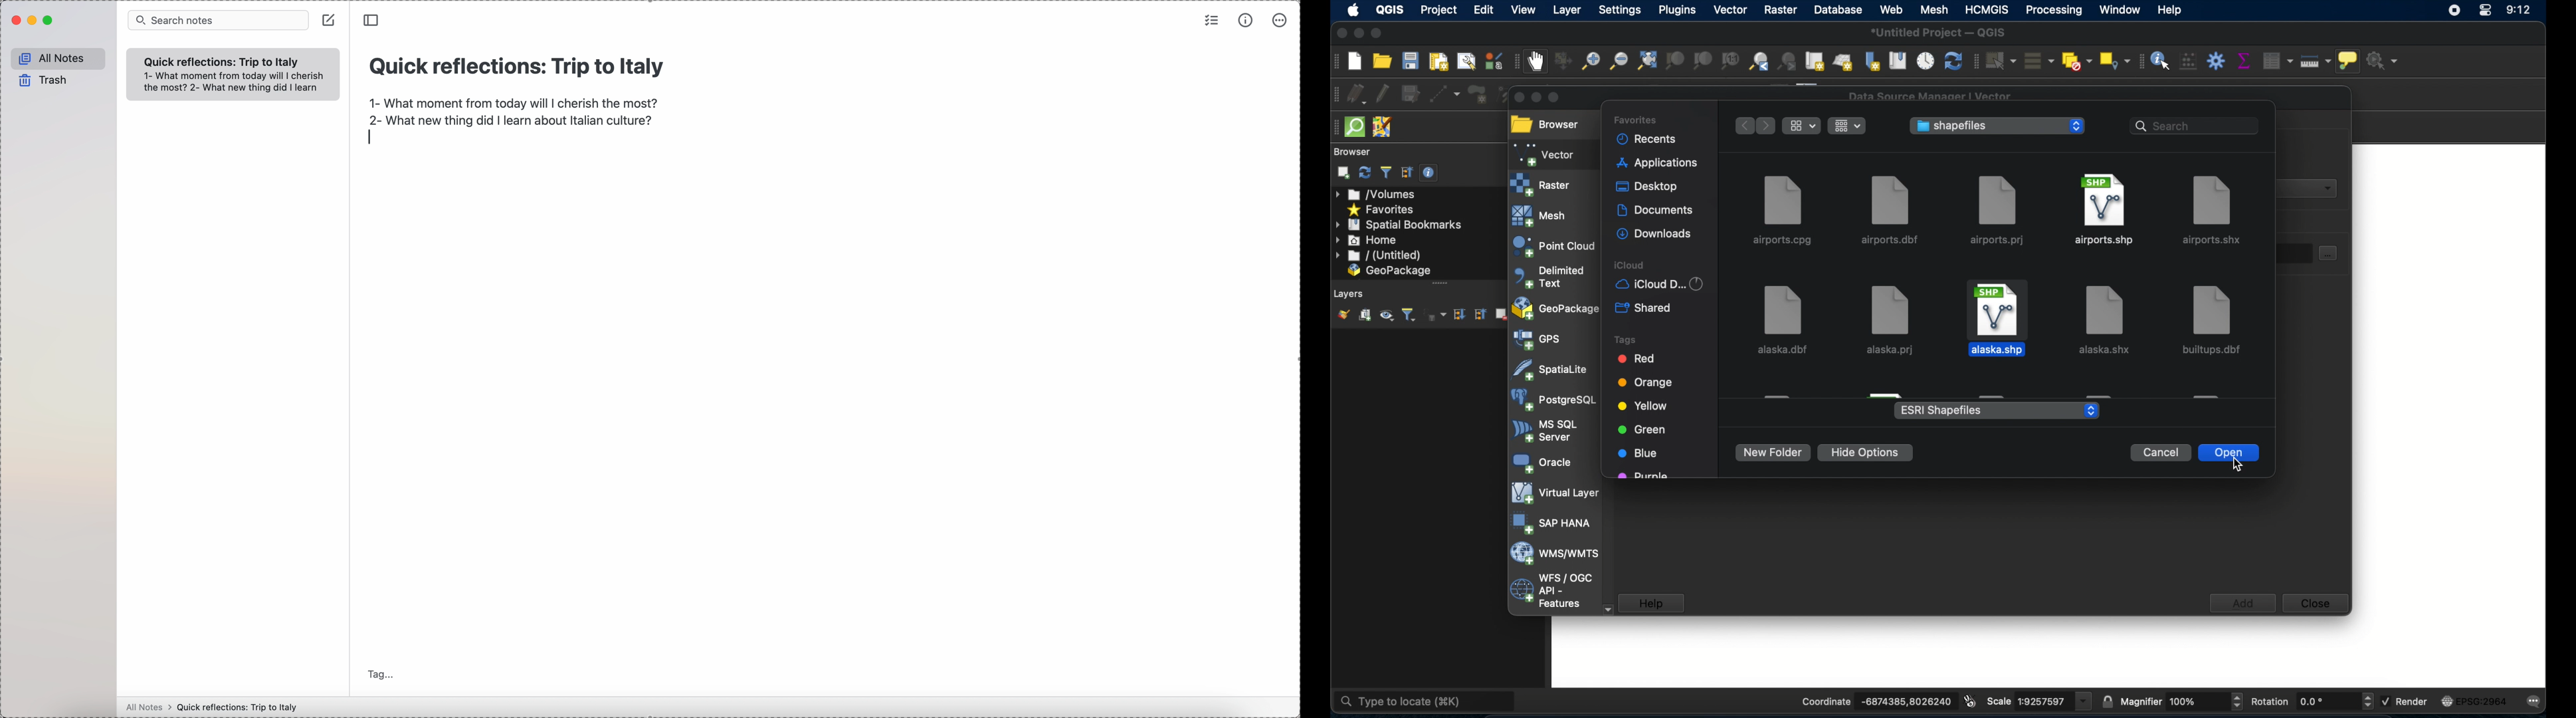 This screenshot has width=2576, height=728. Describe the element at coordinates (2116, 60) in the screenshot. I see `select by location` at that location.